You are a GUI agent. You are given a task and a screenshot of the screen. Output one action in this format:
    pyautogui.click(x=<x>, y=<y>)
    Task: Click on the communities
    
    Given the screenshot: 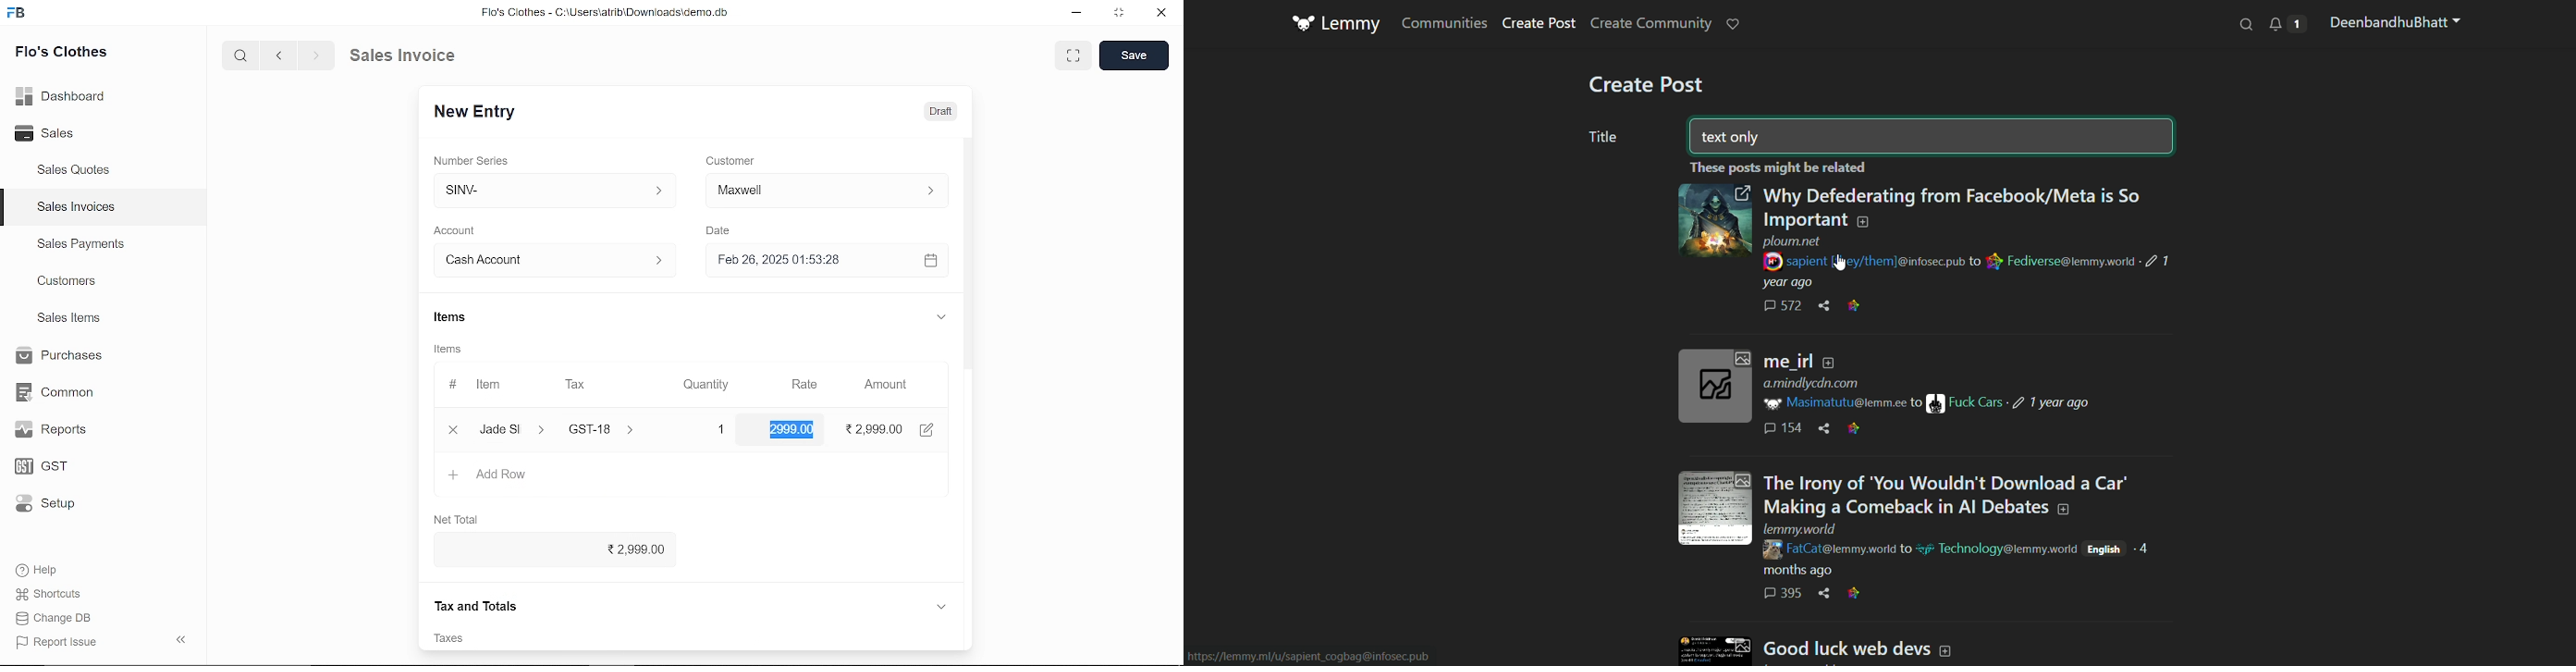 What is the action you would take?
    pyautogui.click(x=1444, y=23)
    